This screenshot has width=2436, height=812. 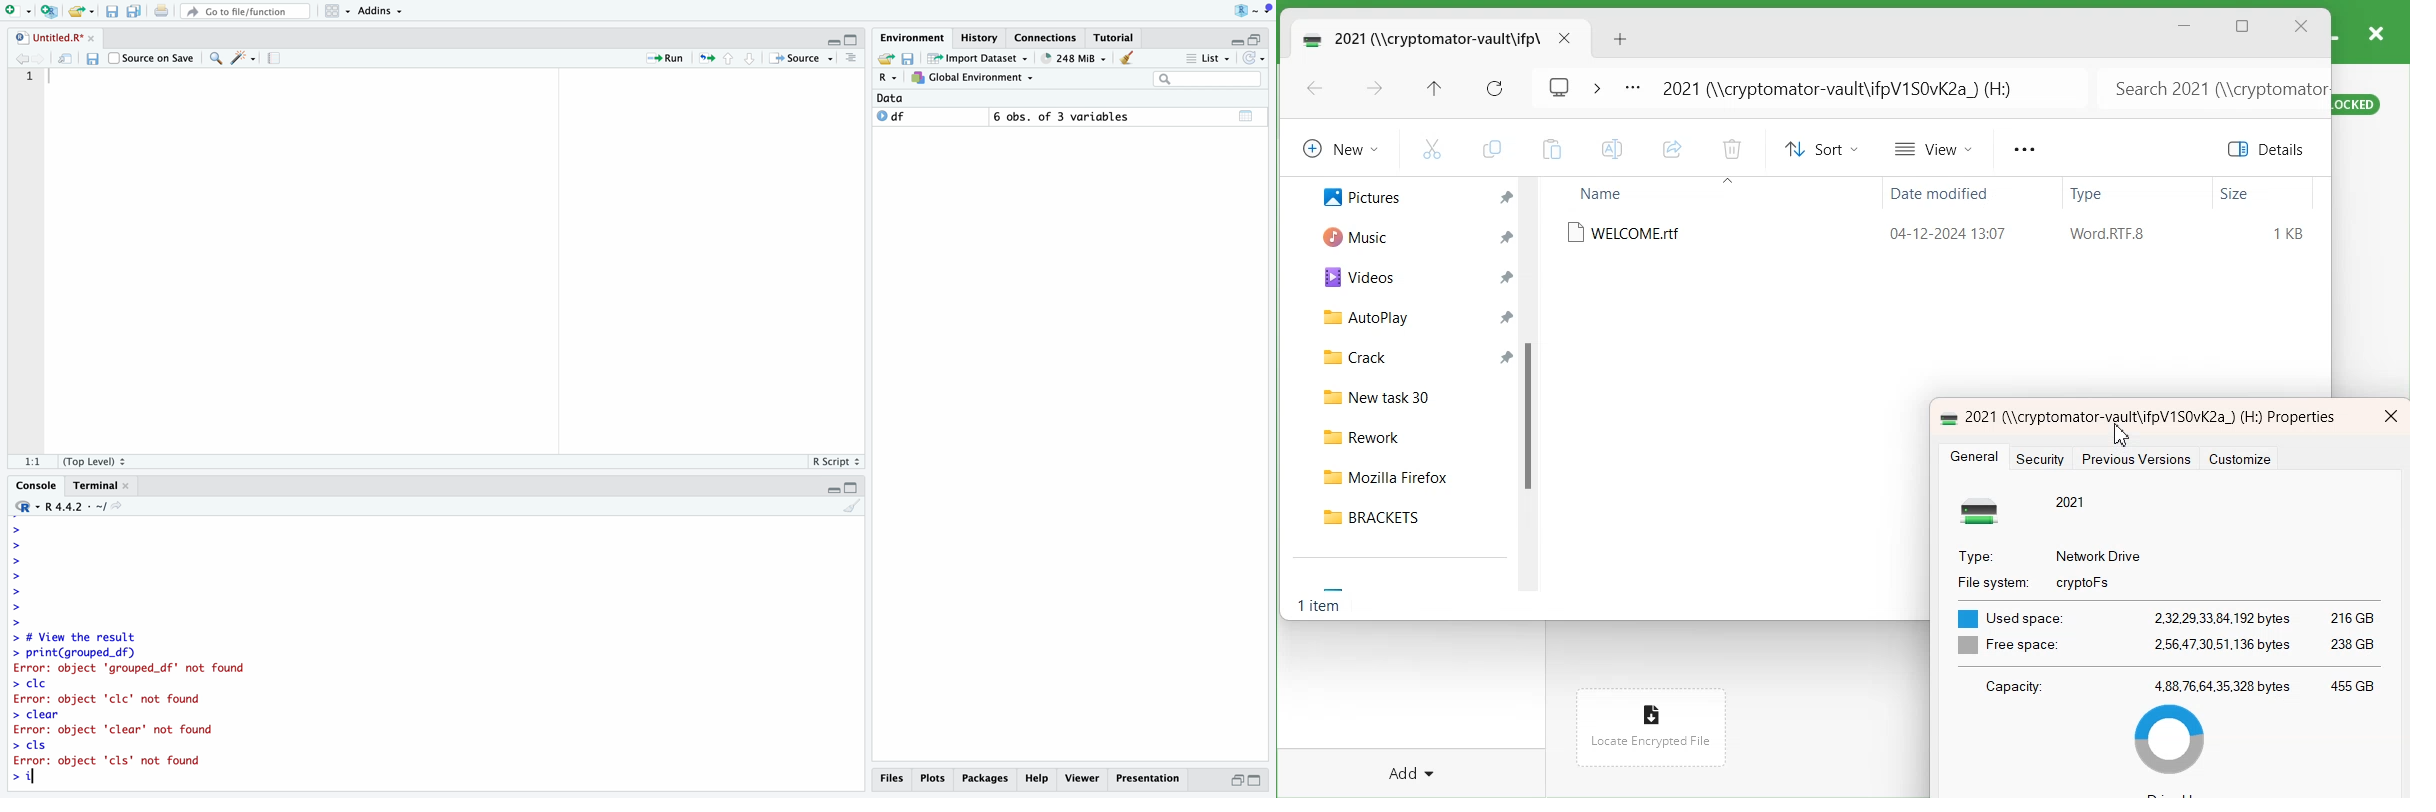 What do you see at coordinates (1046, 38) in the screenshot?
I see `Connections` at bounding box center [1046, 38].